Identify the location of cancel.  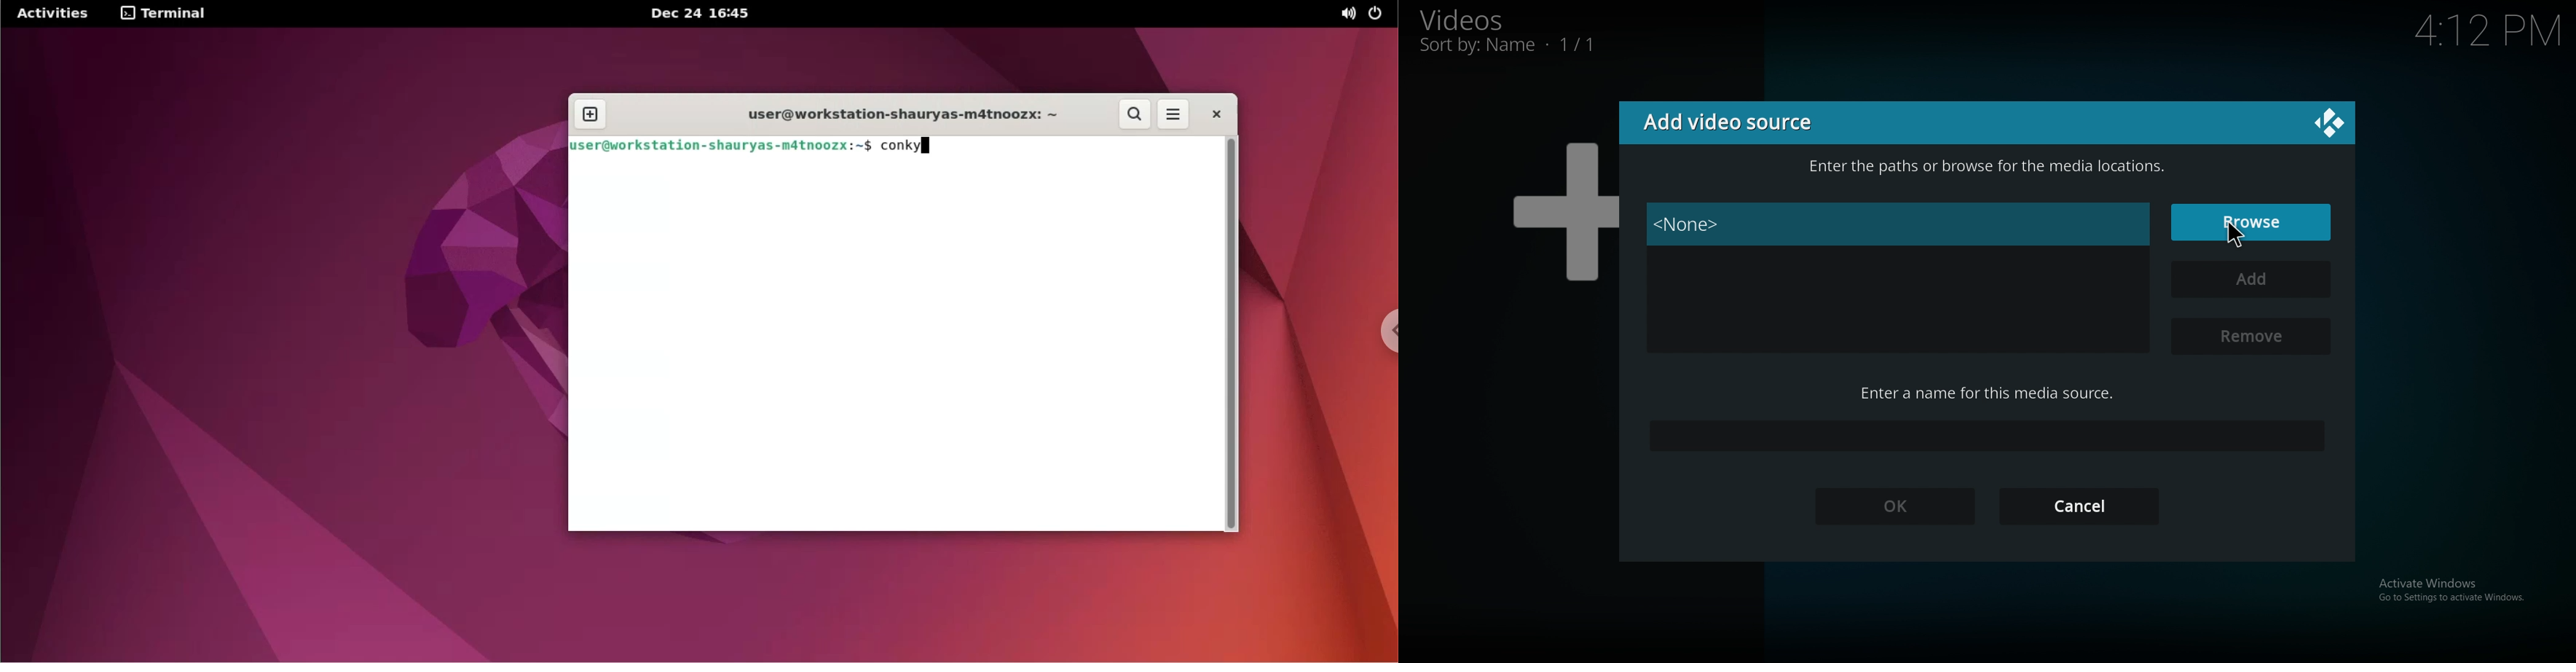
(2081, 505).